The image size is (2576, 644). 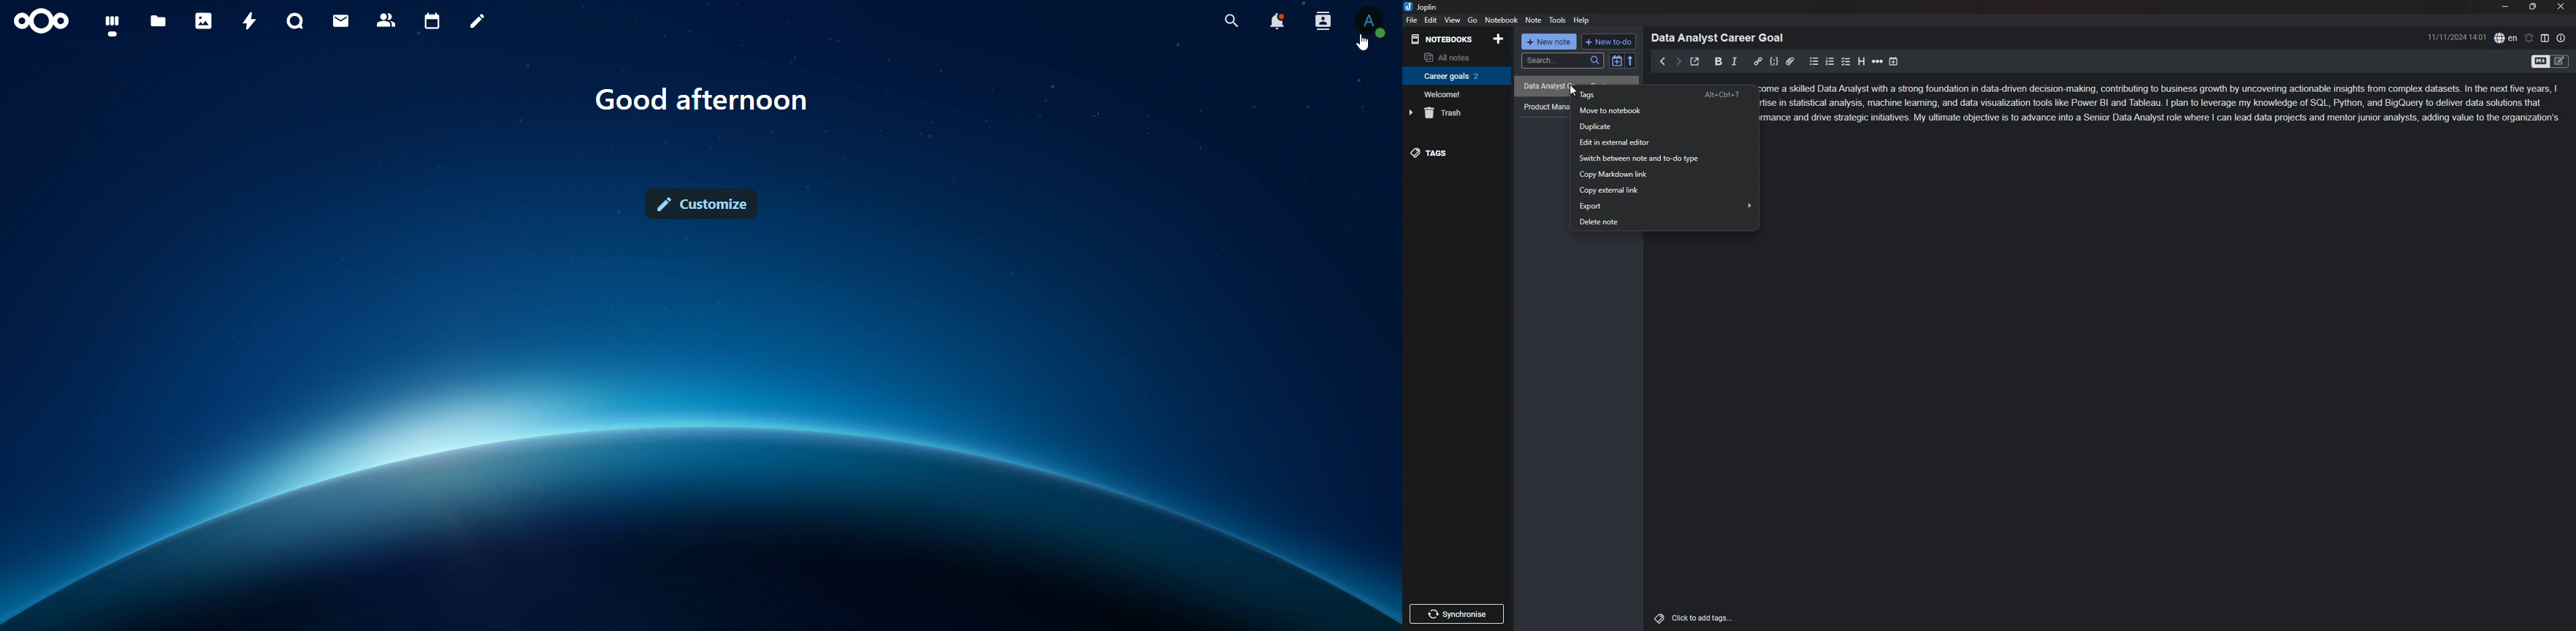 I want to click on help, so click(x=1582, y=21).